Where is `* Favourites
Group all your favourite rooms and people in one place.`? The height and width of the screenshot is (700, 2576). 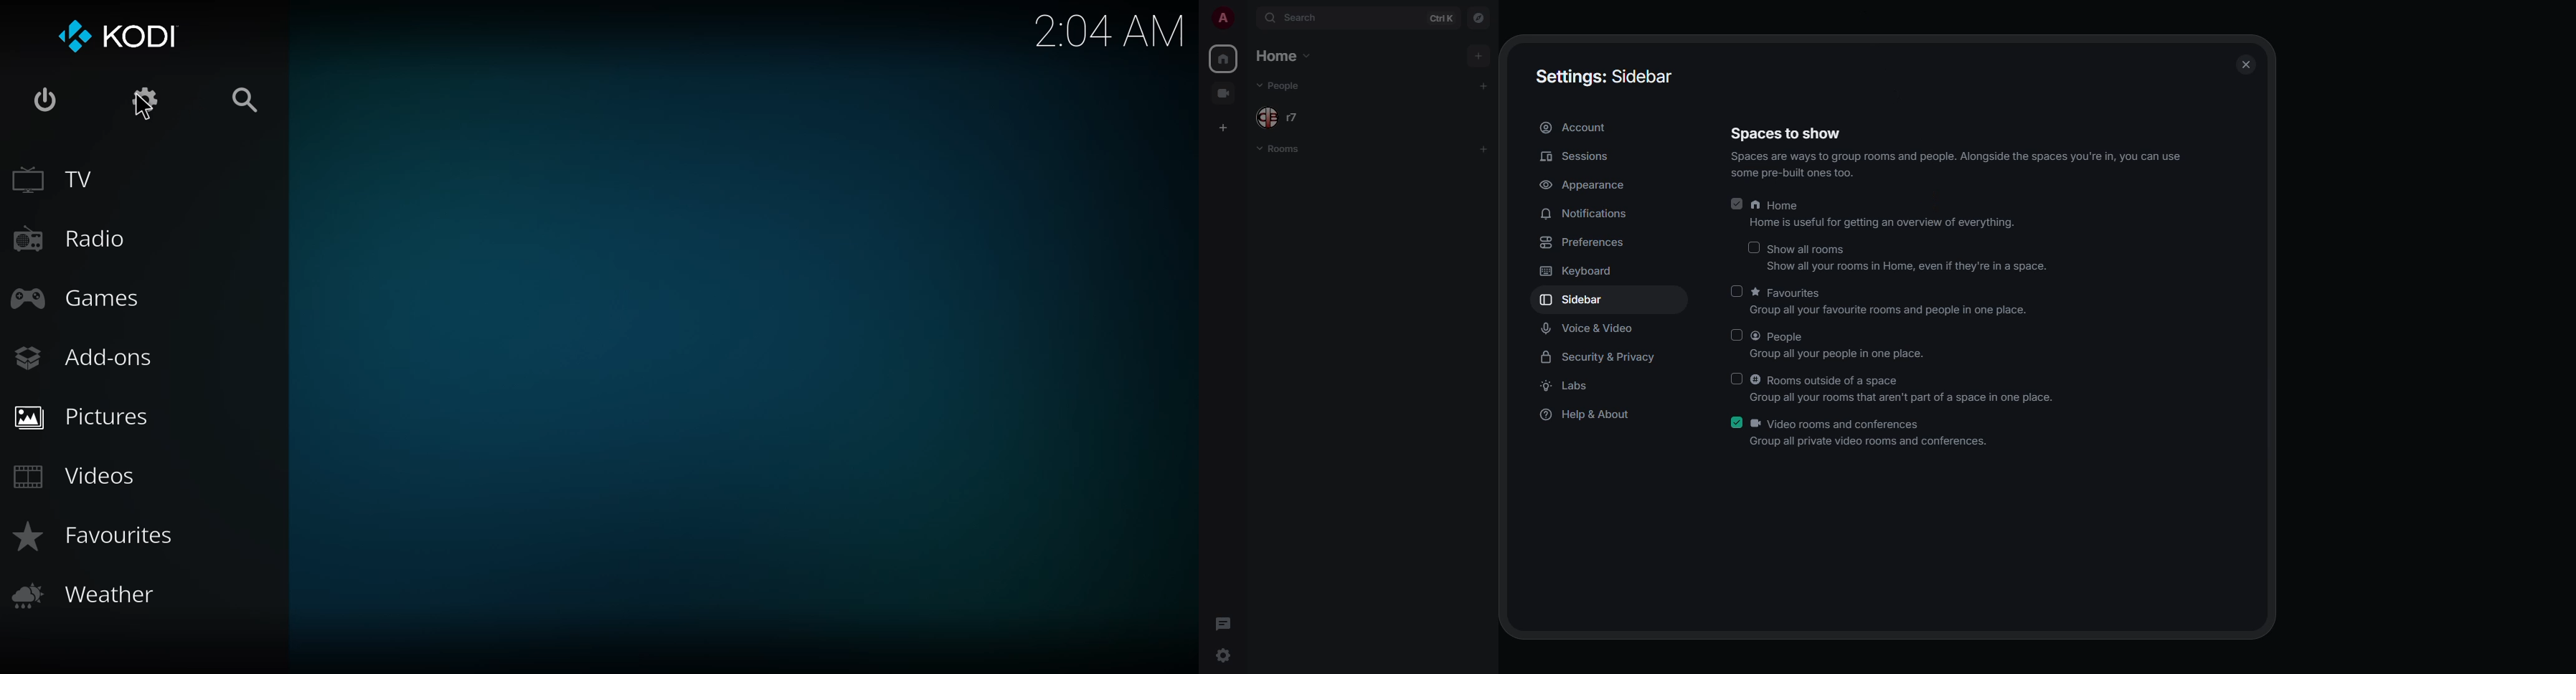 * Favourites
Group all your favourite rooms and people in one place. is located at coordinates (1892, 303).